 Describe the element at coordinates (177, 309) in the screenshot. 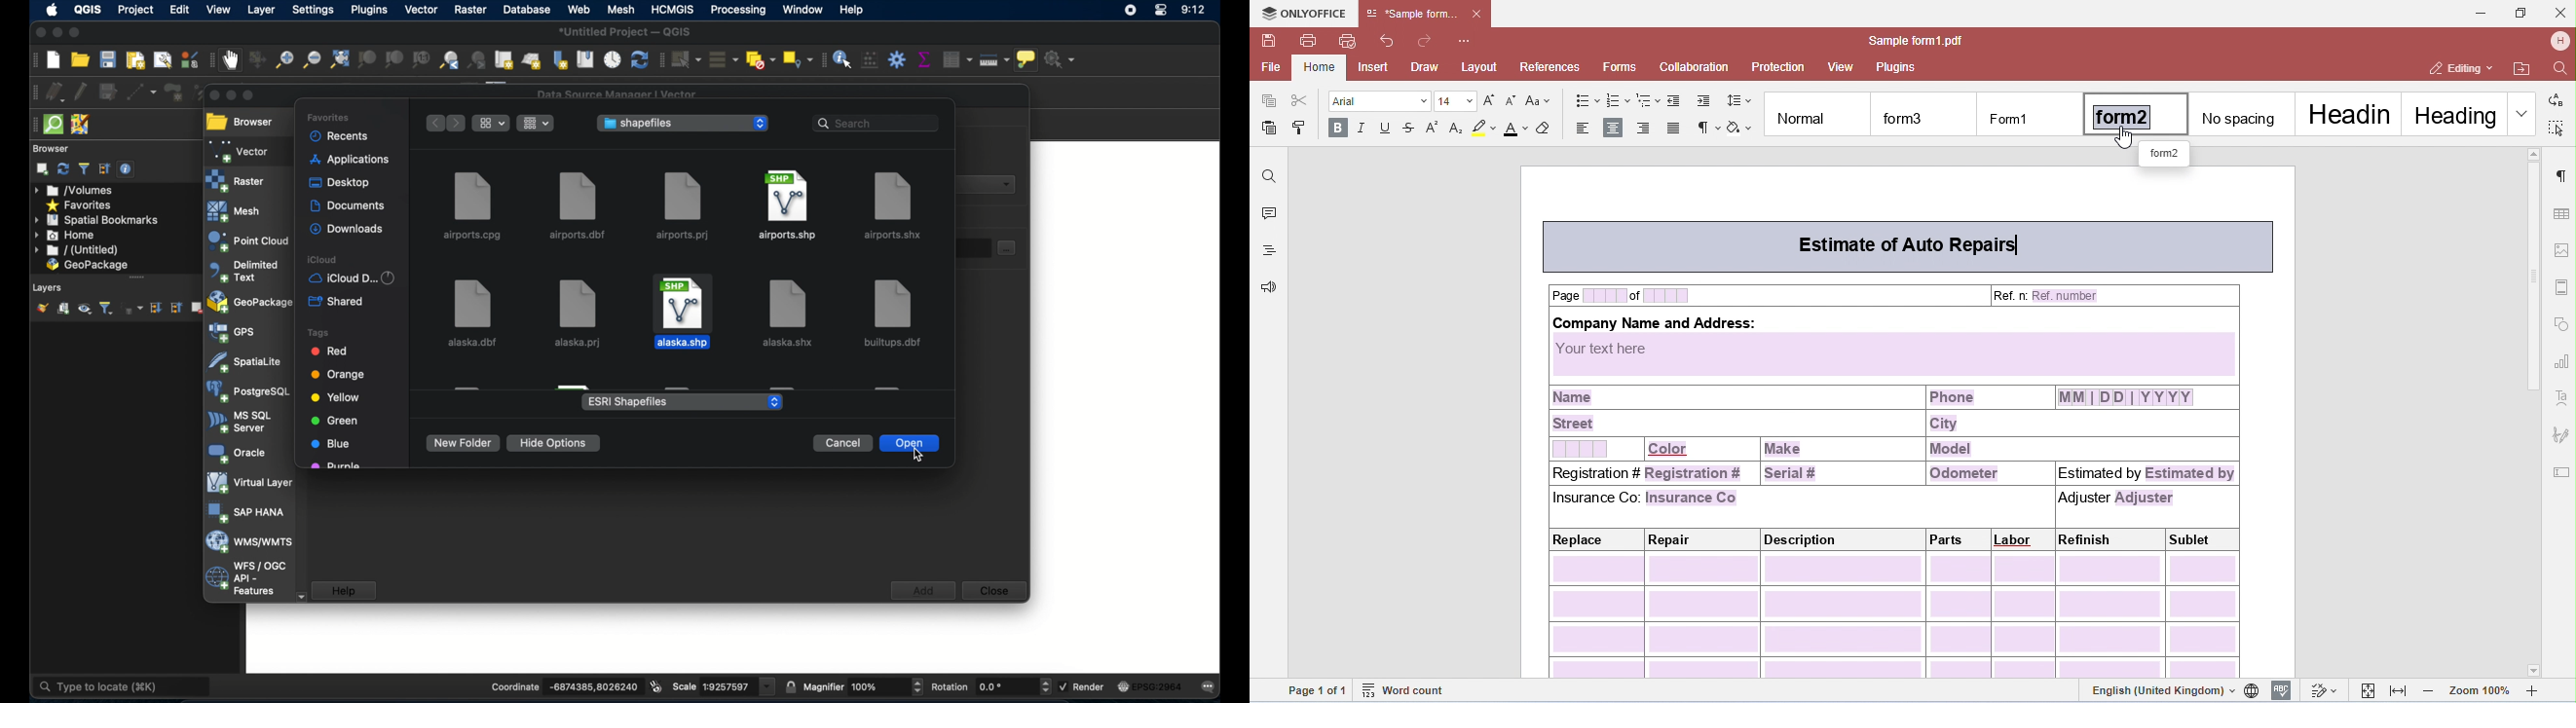

I see `collapse all` at that location.